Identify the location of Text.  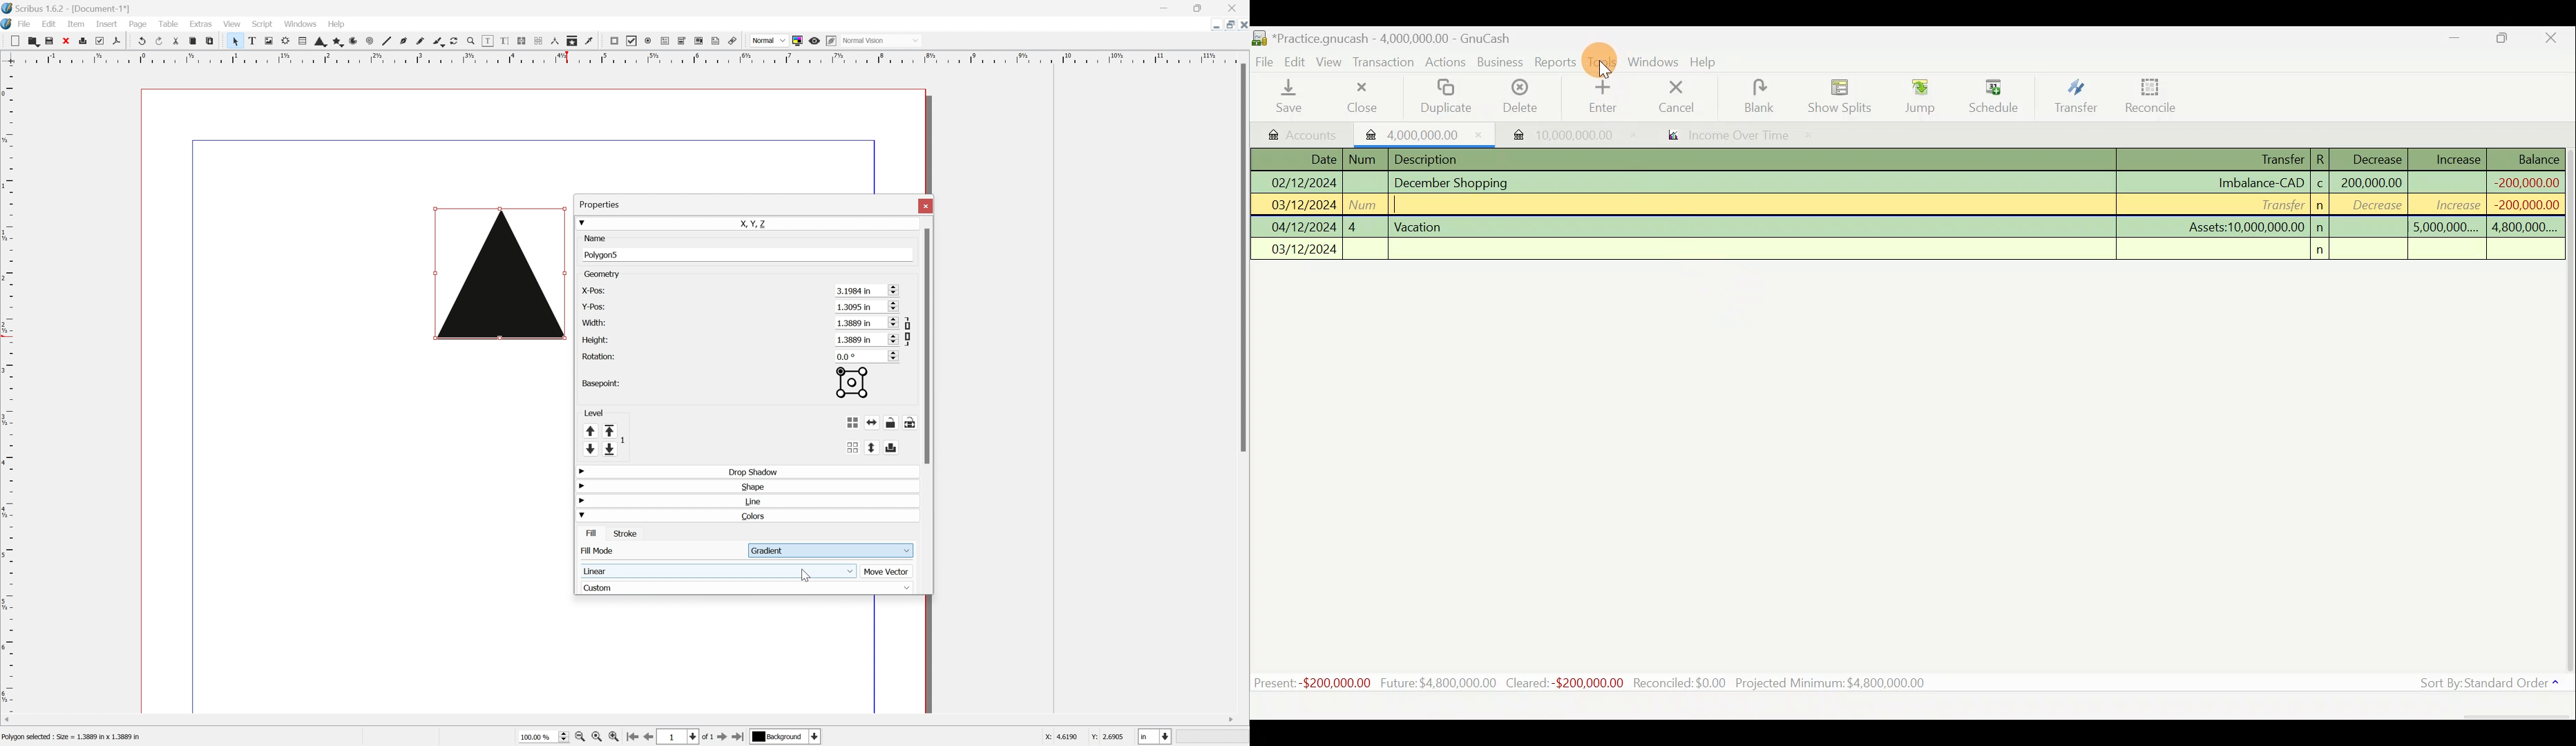
(77, 736).